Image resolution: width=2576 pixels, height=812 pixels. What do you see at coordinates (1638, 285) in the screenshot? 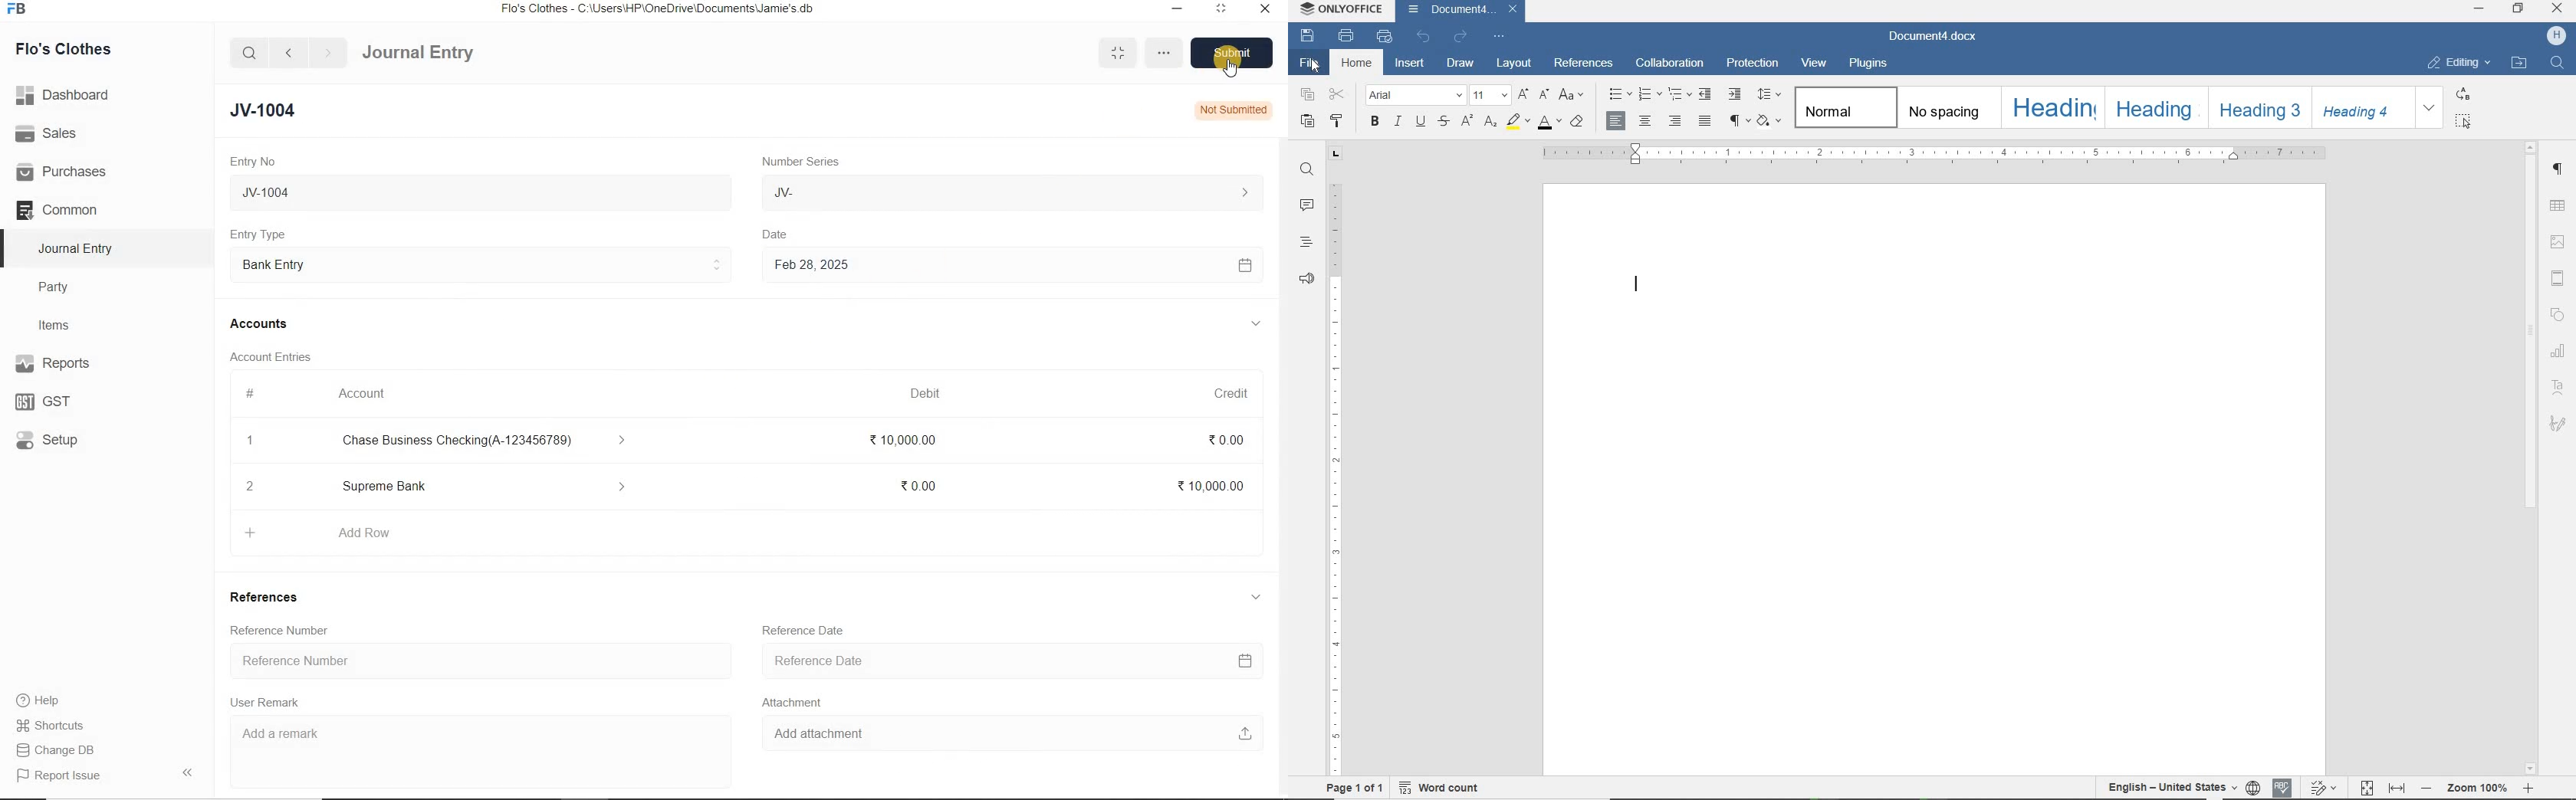
I see `Text cursor` at bounding box center [1638, 285].